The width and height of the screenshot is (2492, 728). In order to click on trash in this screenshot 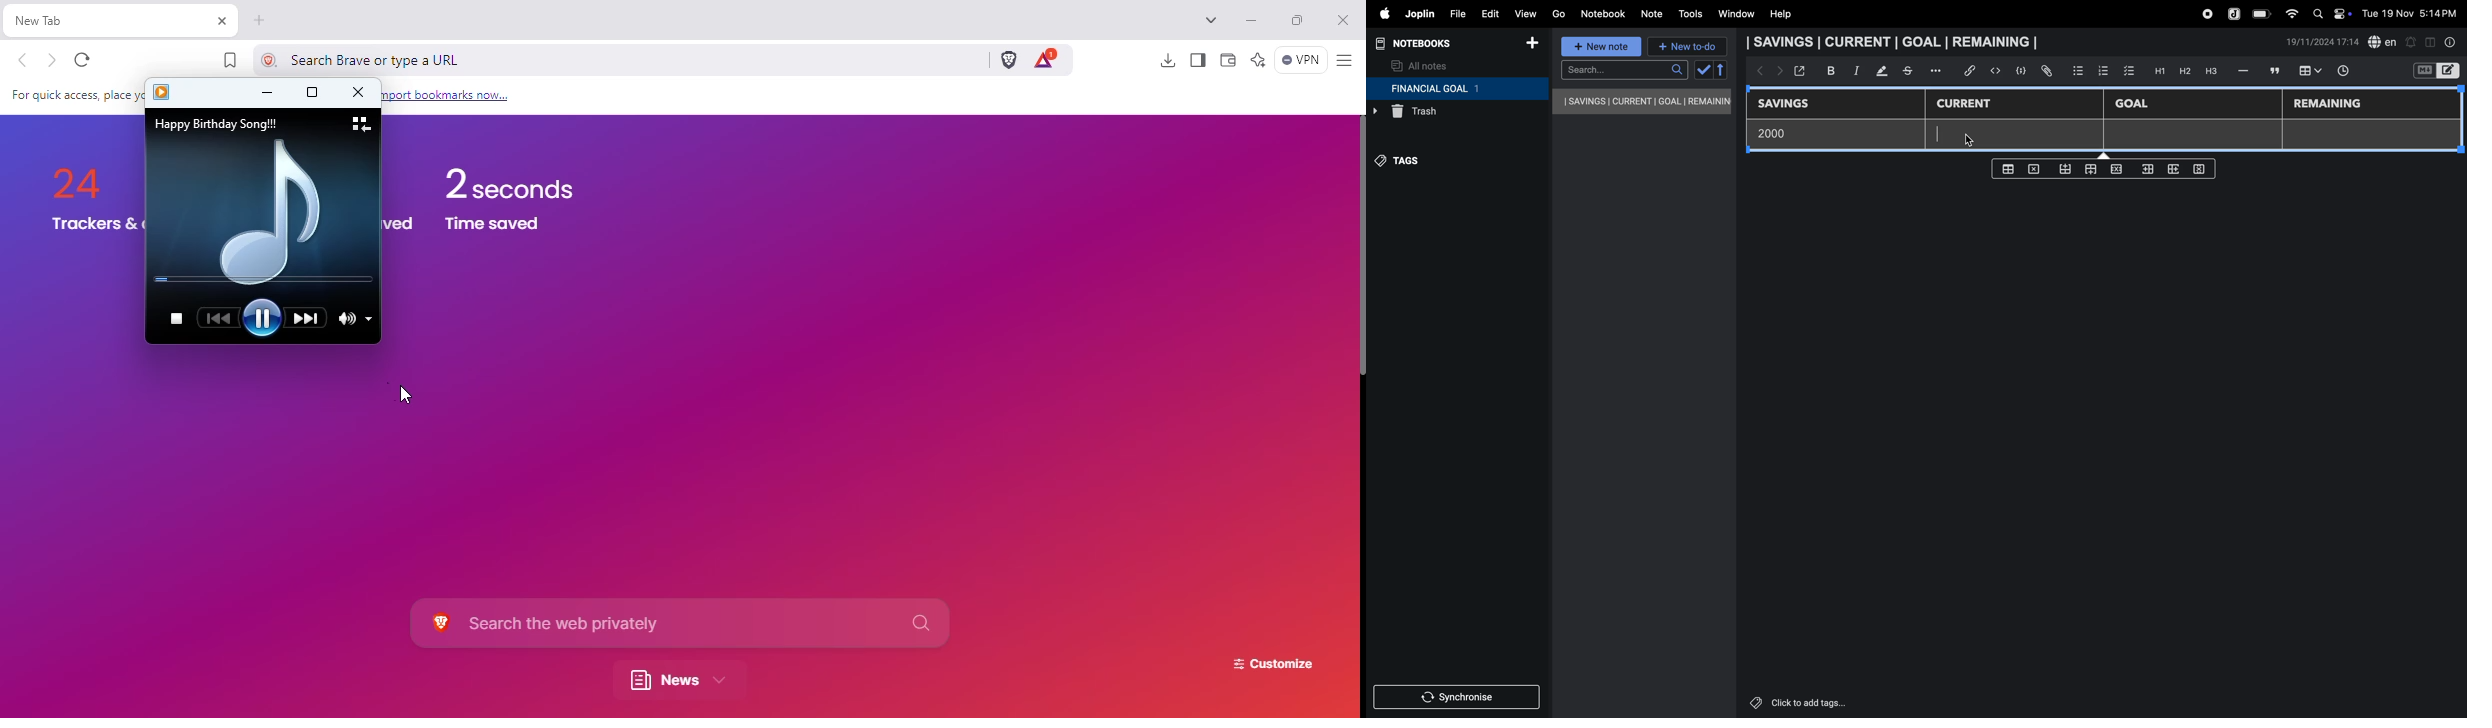, I will do `click(1438, 114)`.